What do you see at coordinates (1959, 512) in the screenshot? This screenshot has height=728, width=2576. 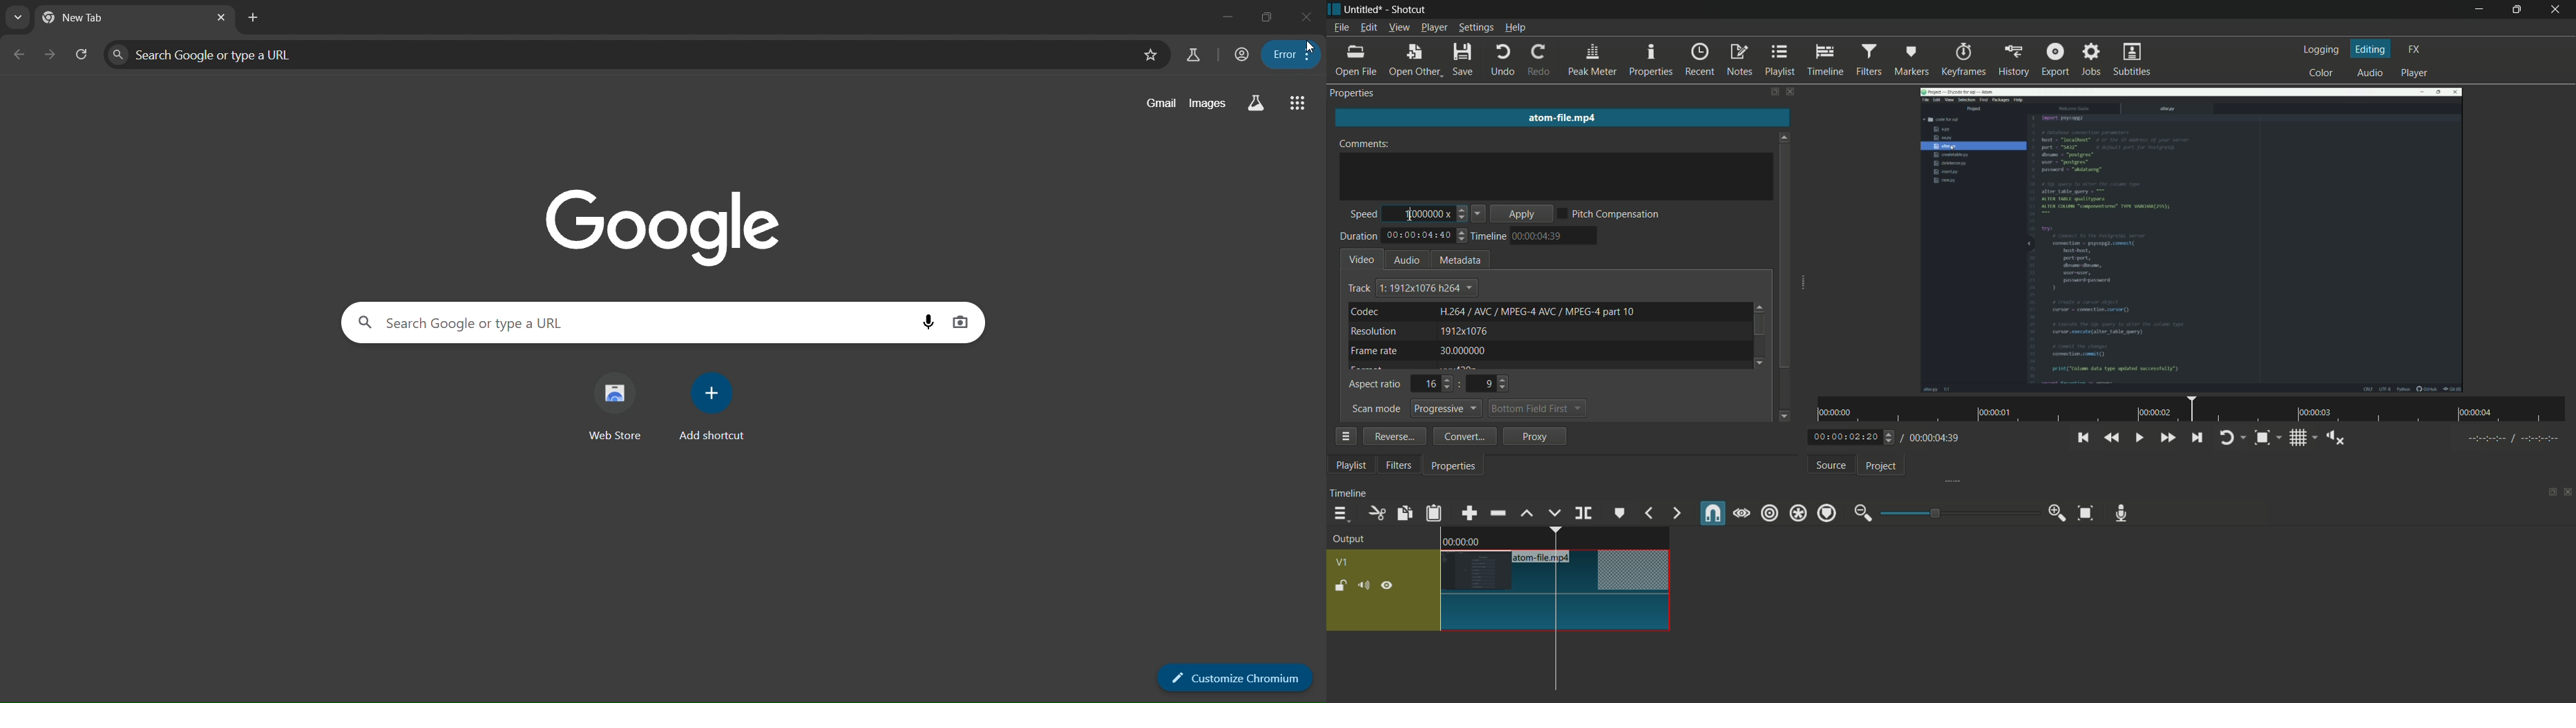 I see `adjustment bar` at bounding box center [1959, 512].